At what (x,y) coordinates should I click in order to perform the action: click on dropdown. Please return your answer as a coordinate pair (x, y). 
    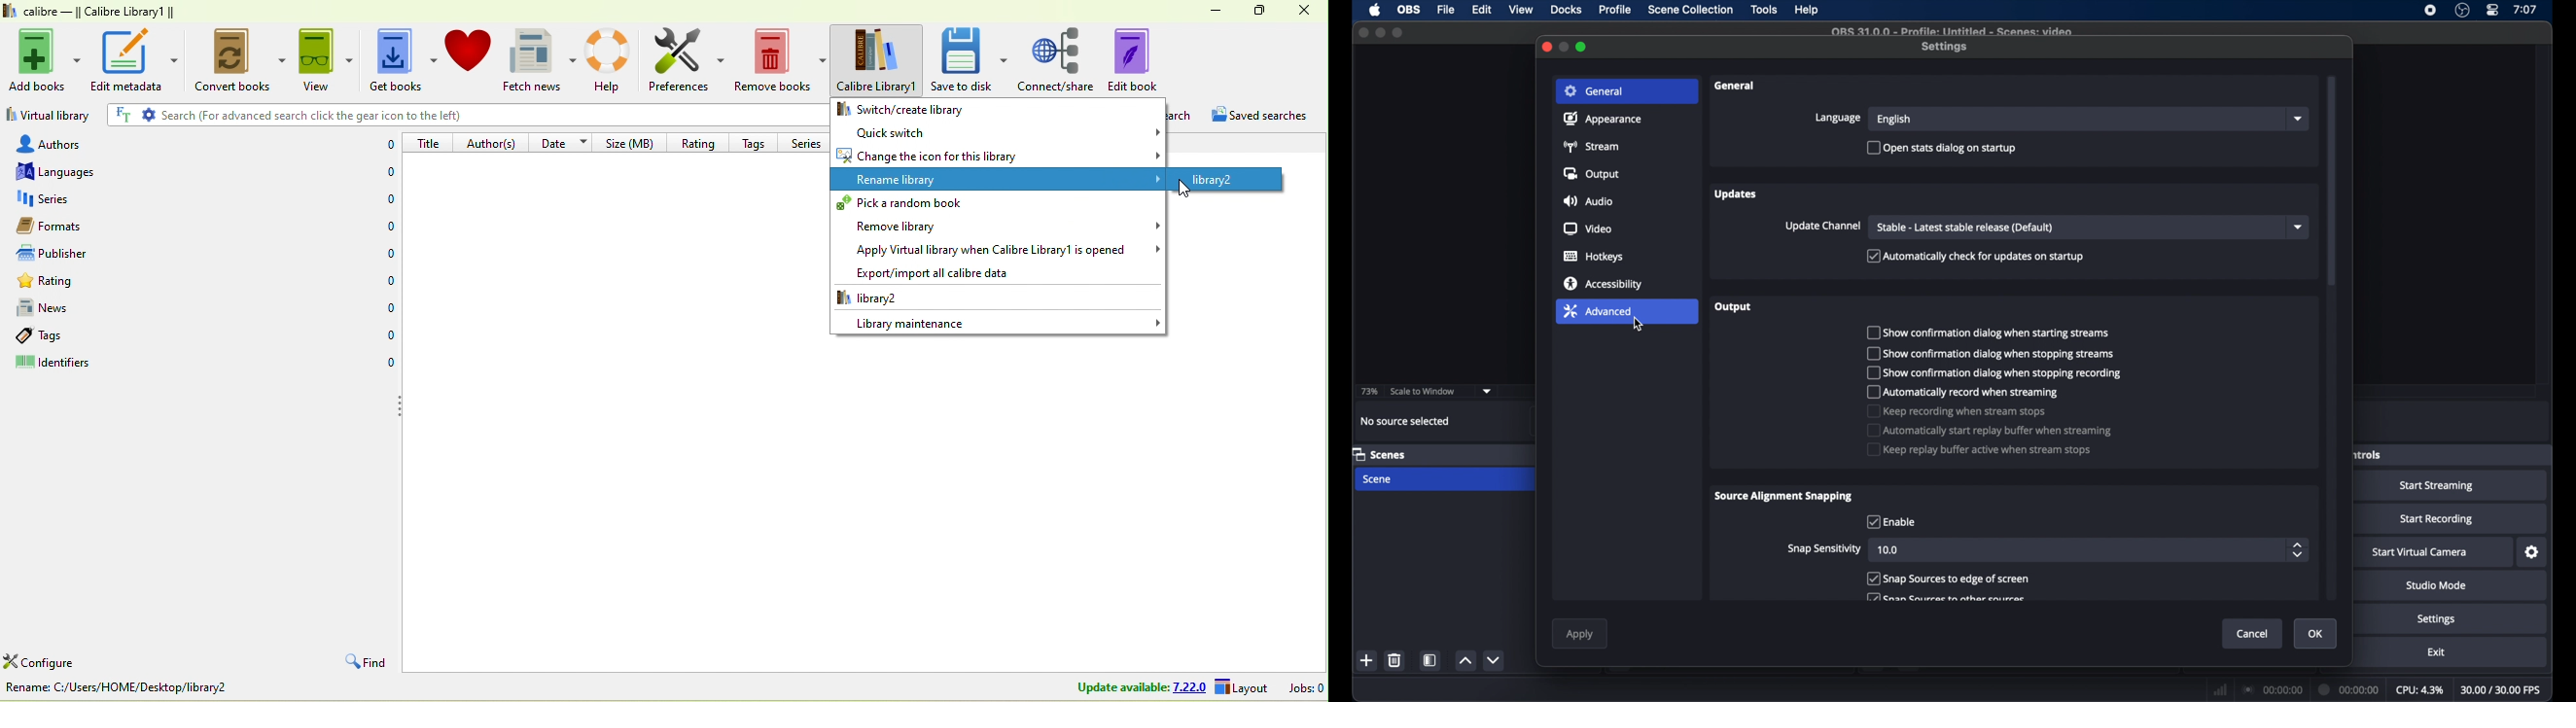
    Looking at the image, I should click on (2298, 119).